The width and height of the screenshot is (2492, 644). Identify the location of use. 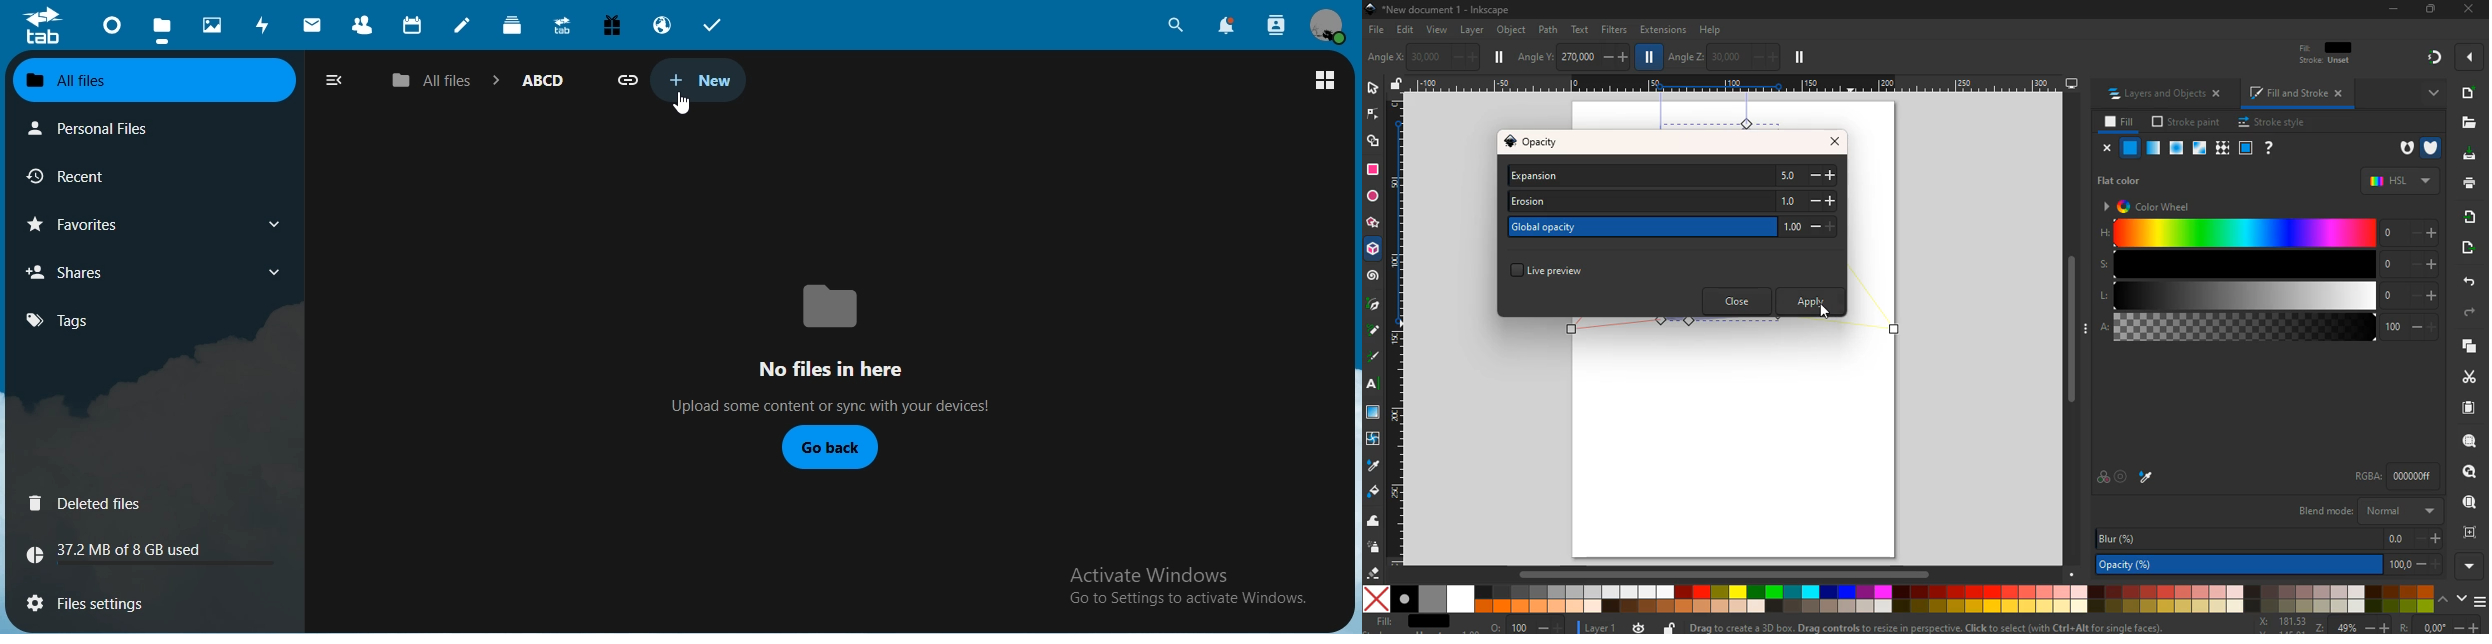
(2465, 503).